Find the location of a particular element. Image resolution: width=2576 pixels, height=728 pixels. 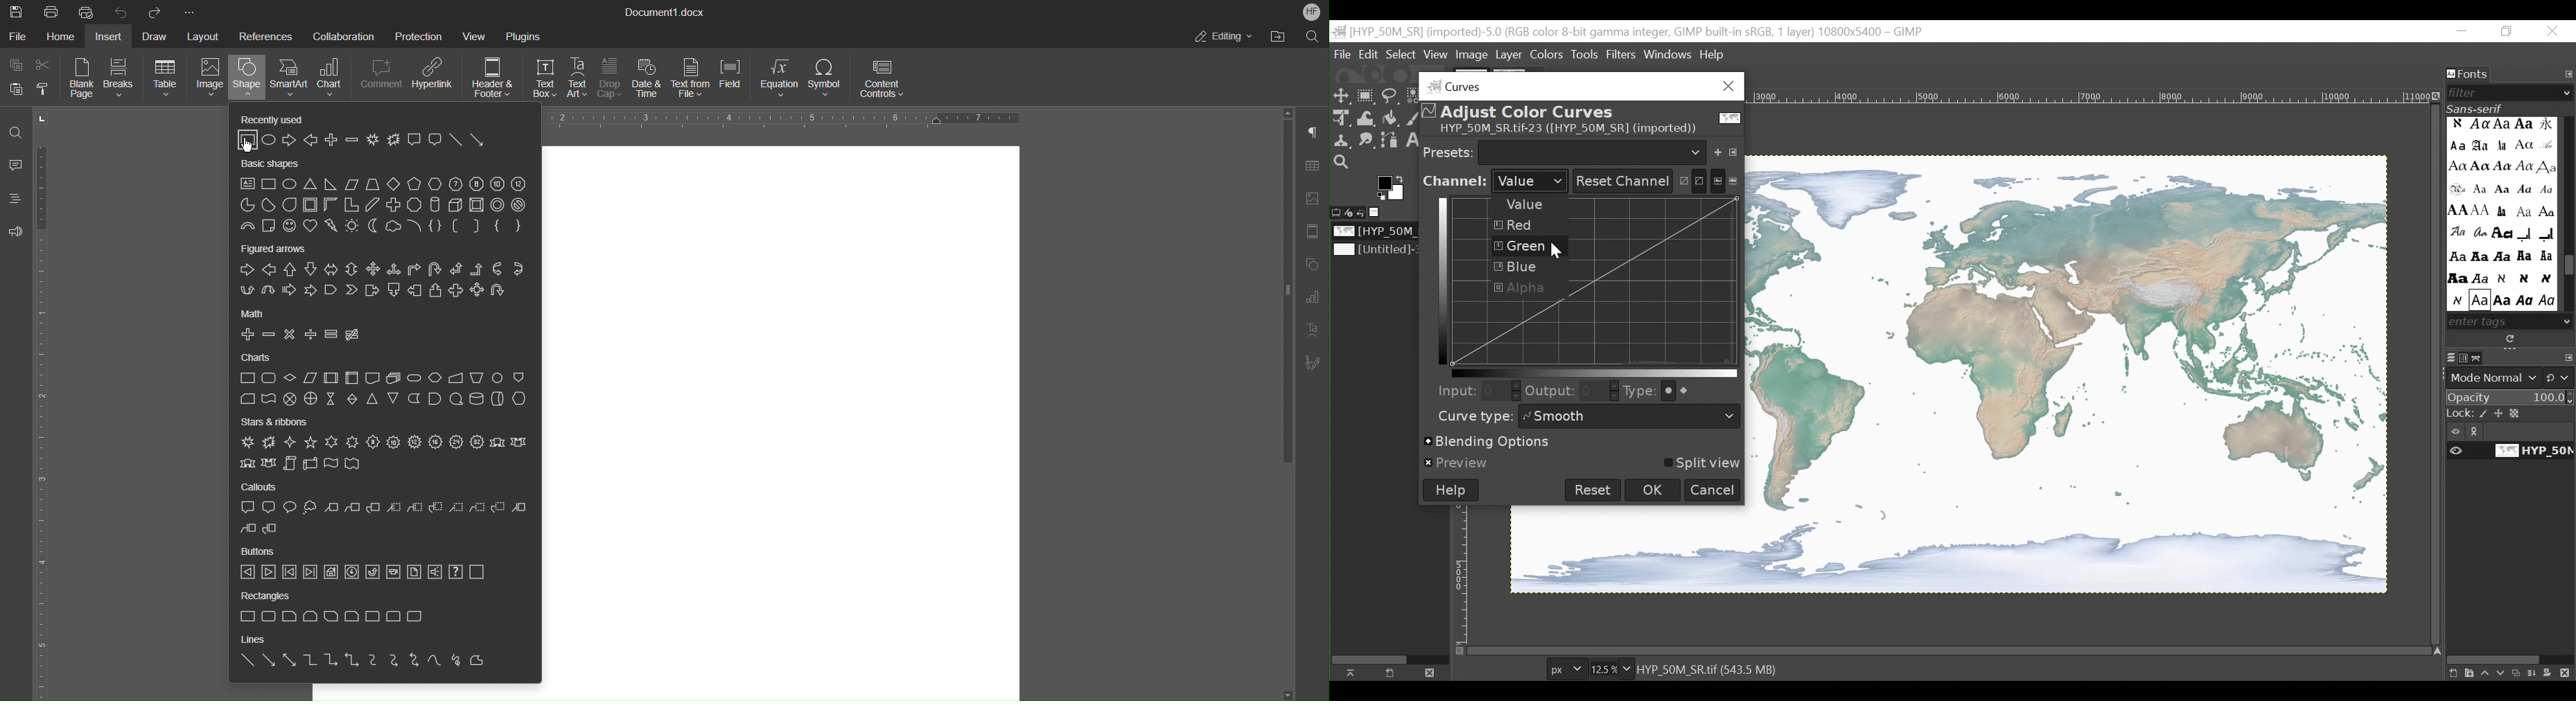

Charts is located at coordinates (255, 358).